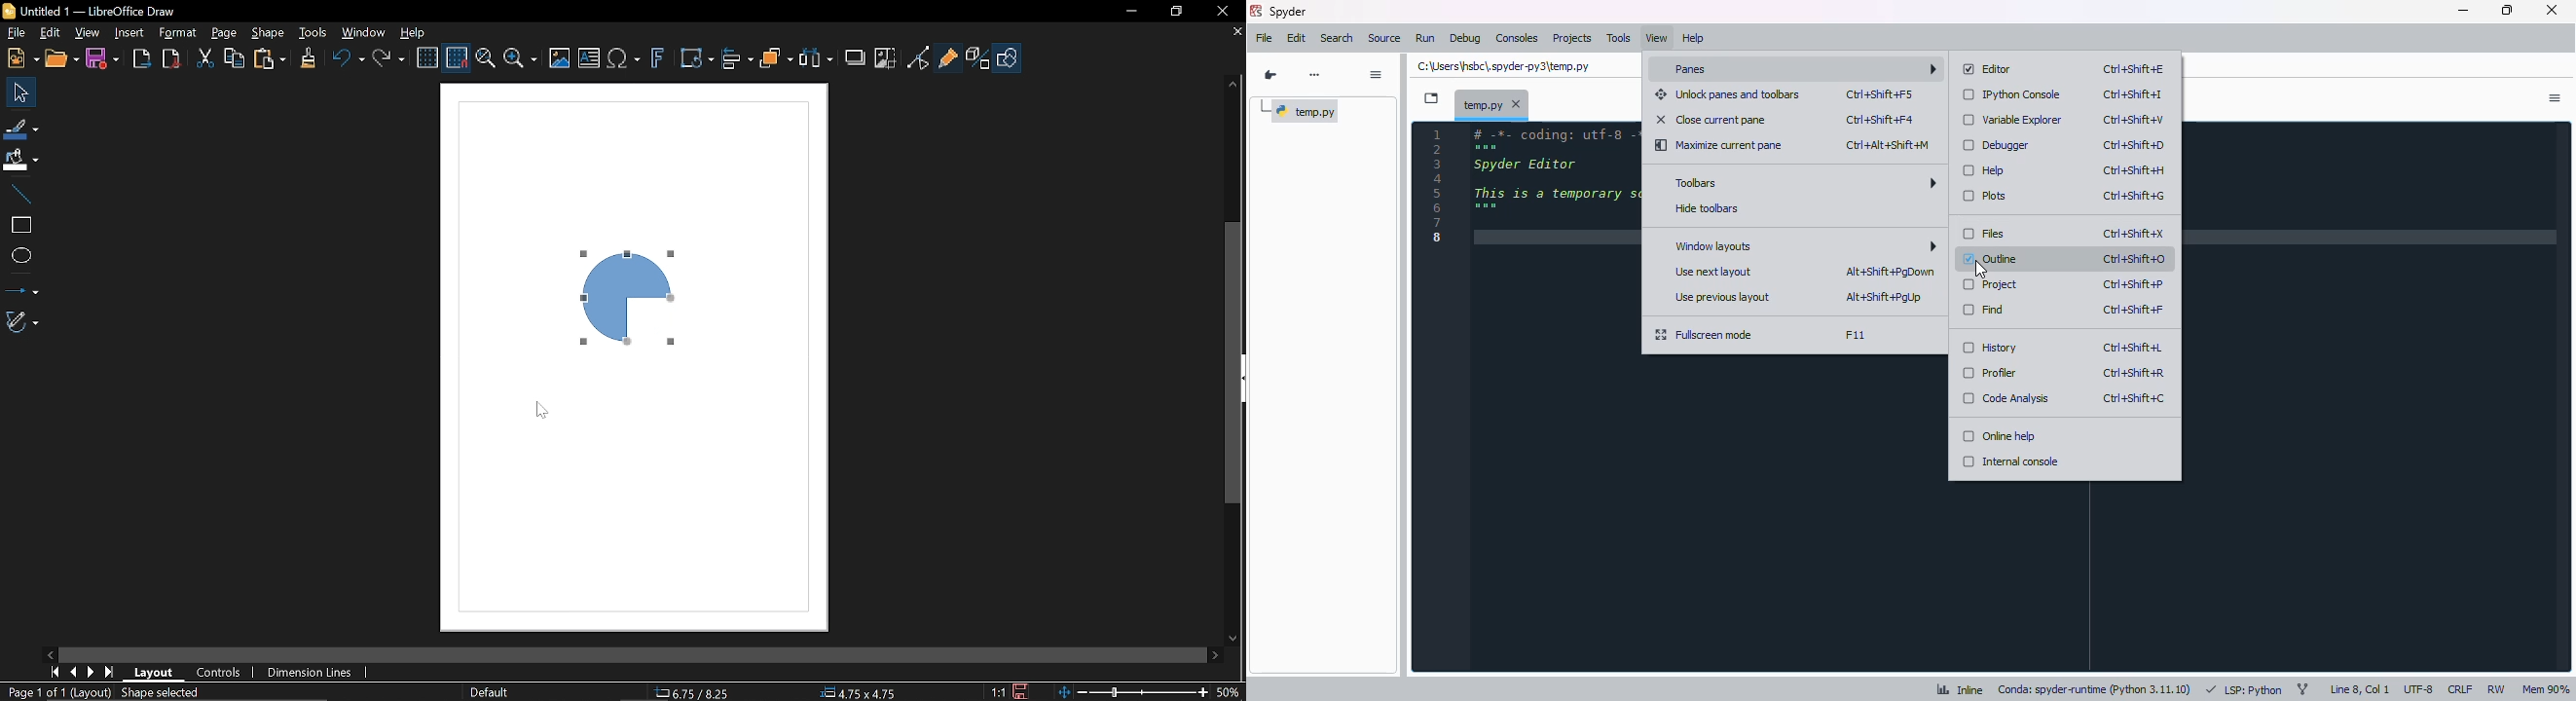  What do you see at coordinates (73, 672) in the screenshot?
I see `Previous page` at bounding box center [73, 672].